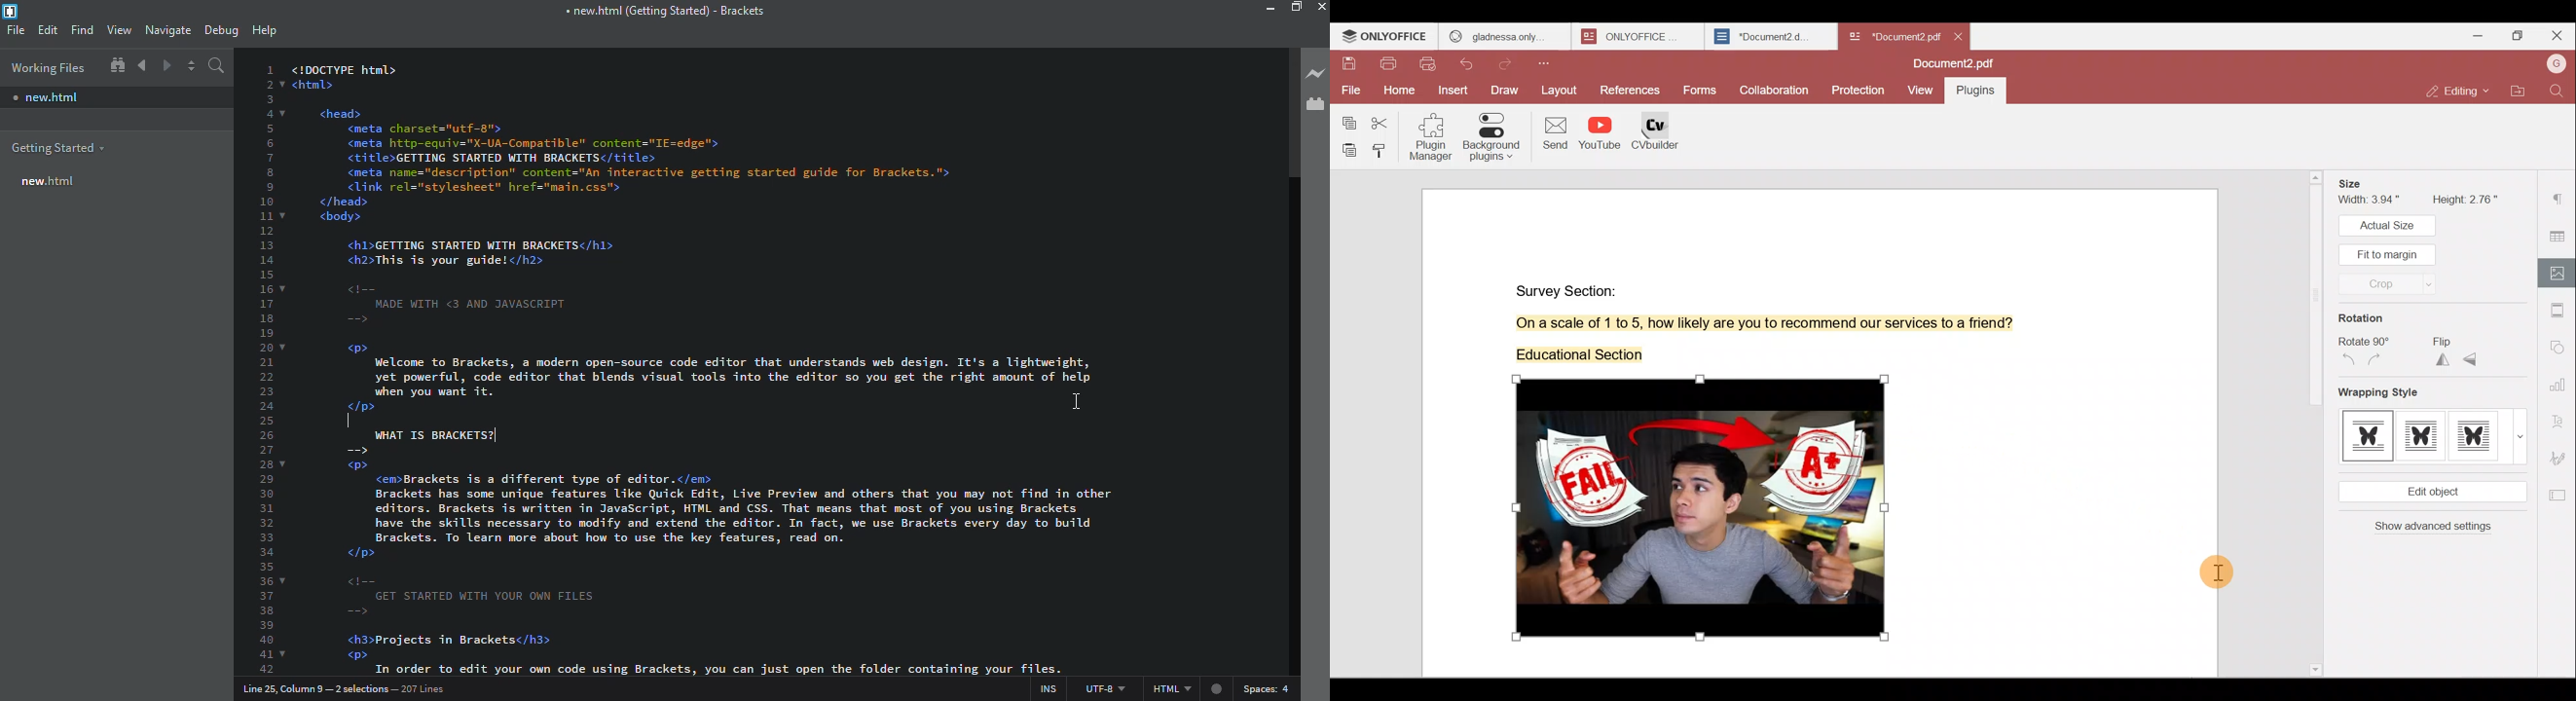 The width and height of the screenshot is (2576, 728). What do you see at coordinates (1861, 86) in the screenshot?
I see `Protection` at bounding box center [1861, 86].